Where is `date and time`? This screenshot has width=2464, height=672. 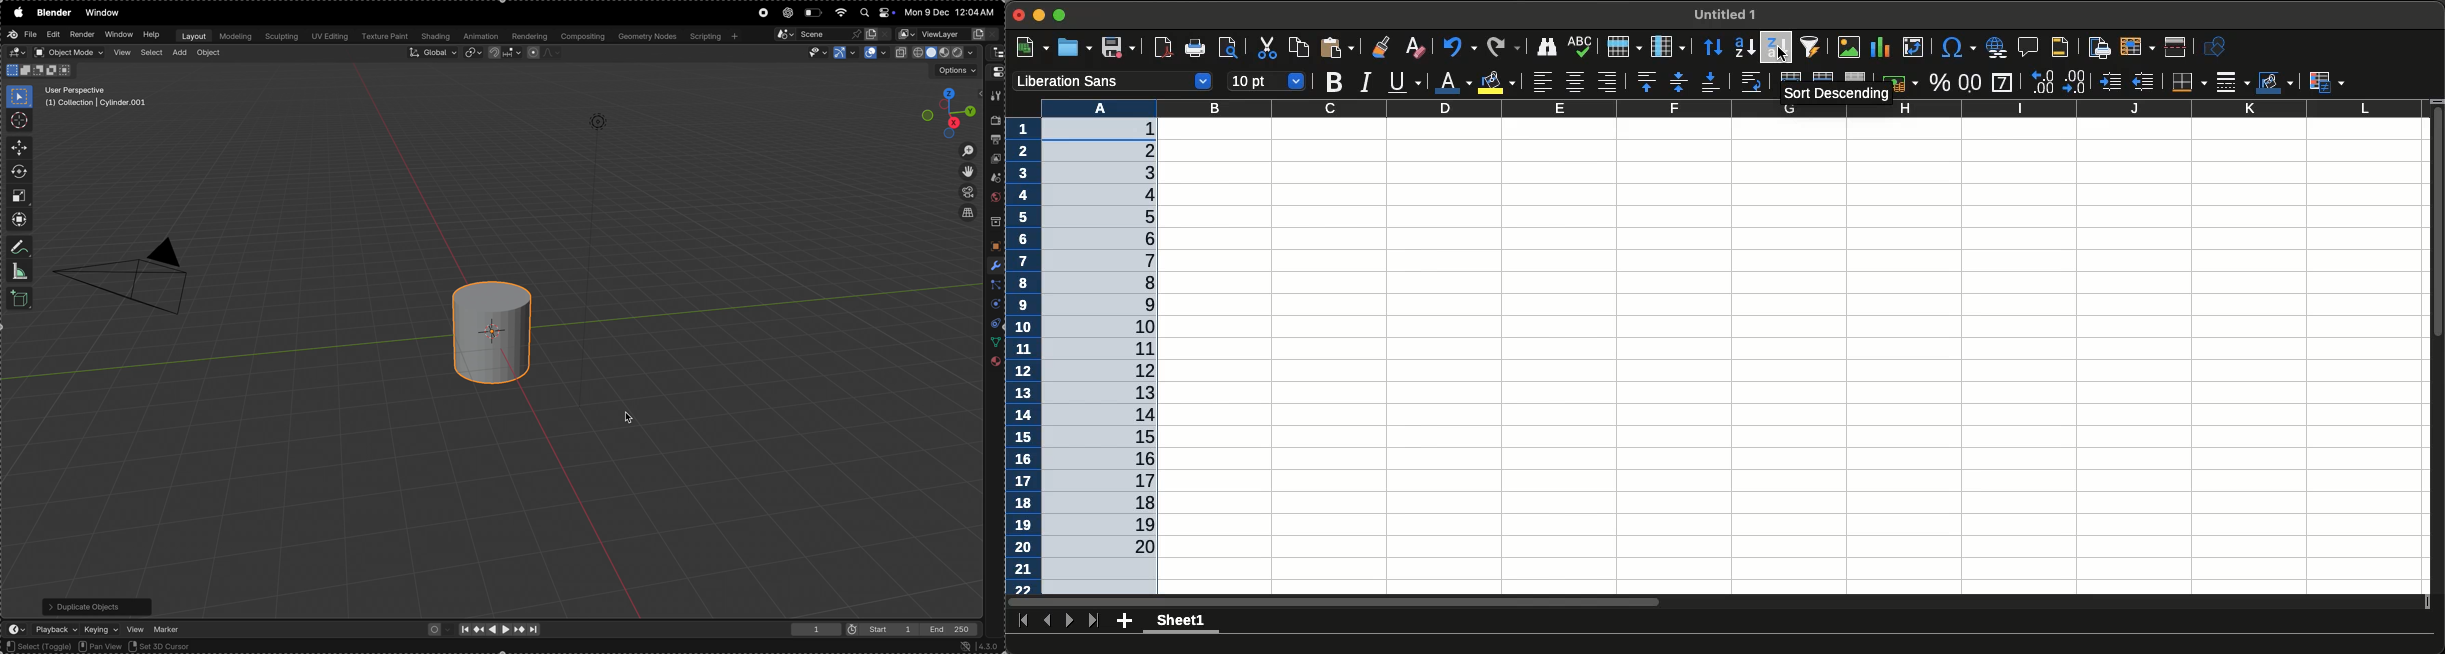 date and time is located at coordinates (952, 12).